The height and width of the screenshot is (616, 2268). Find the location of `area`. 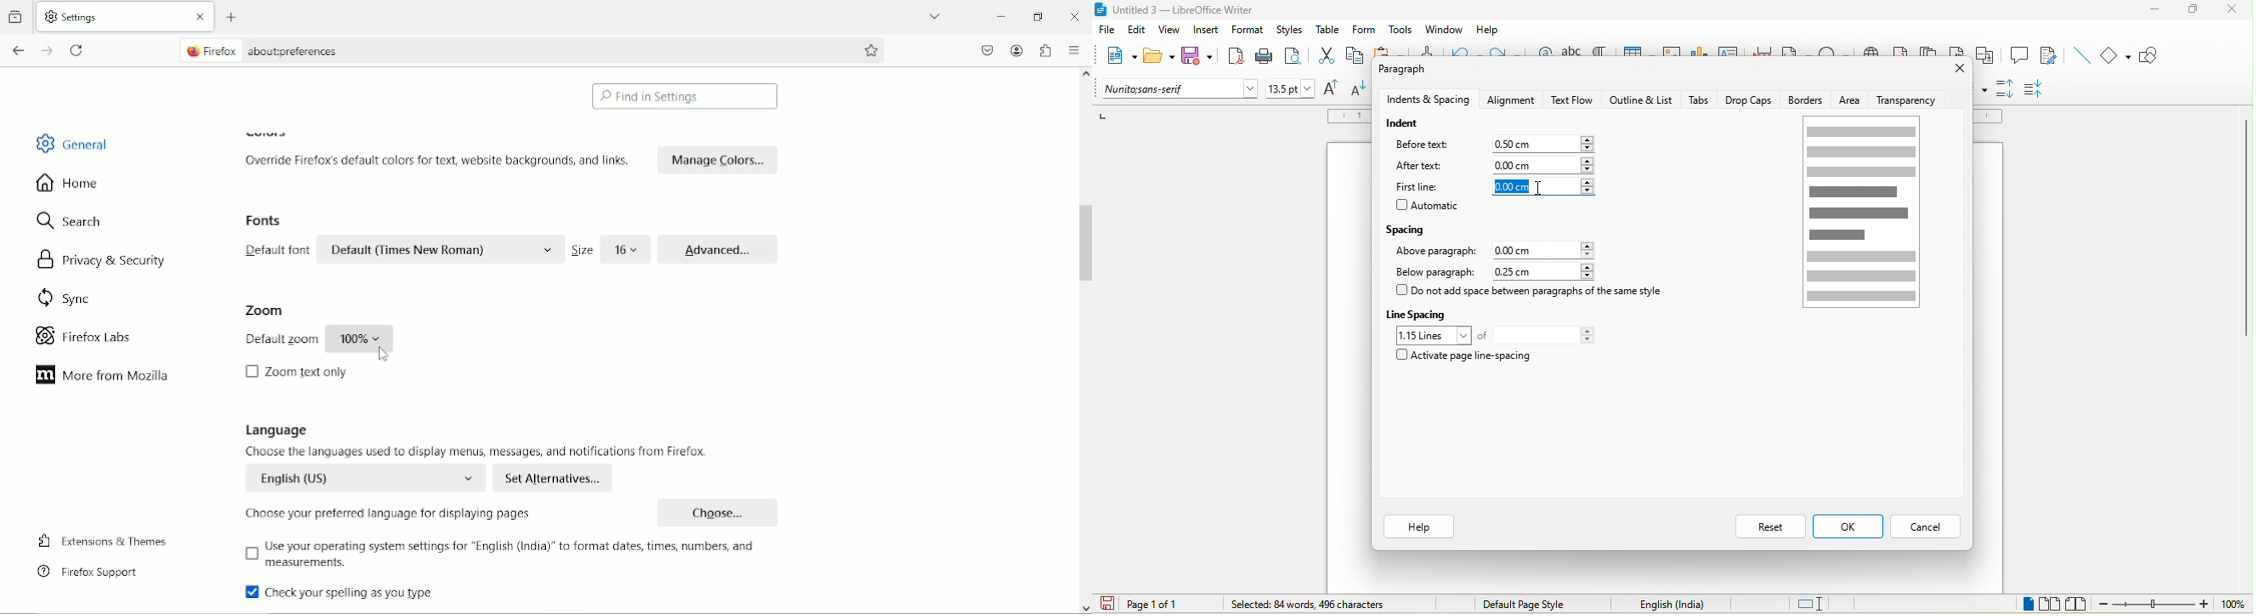

area is located at coordinates (1851, 100).